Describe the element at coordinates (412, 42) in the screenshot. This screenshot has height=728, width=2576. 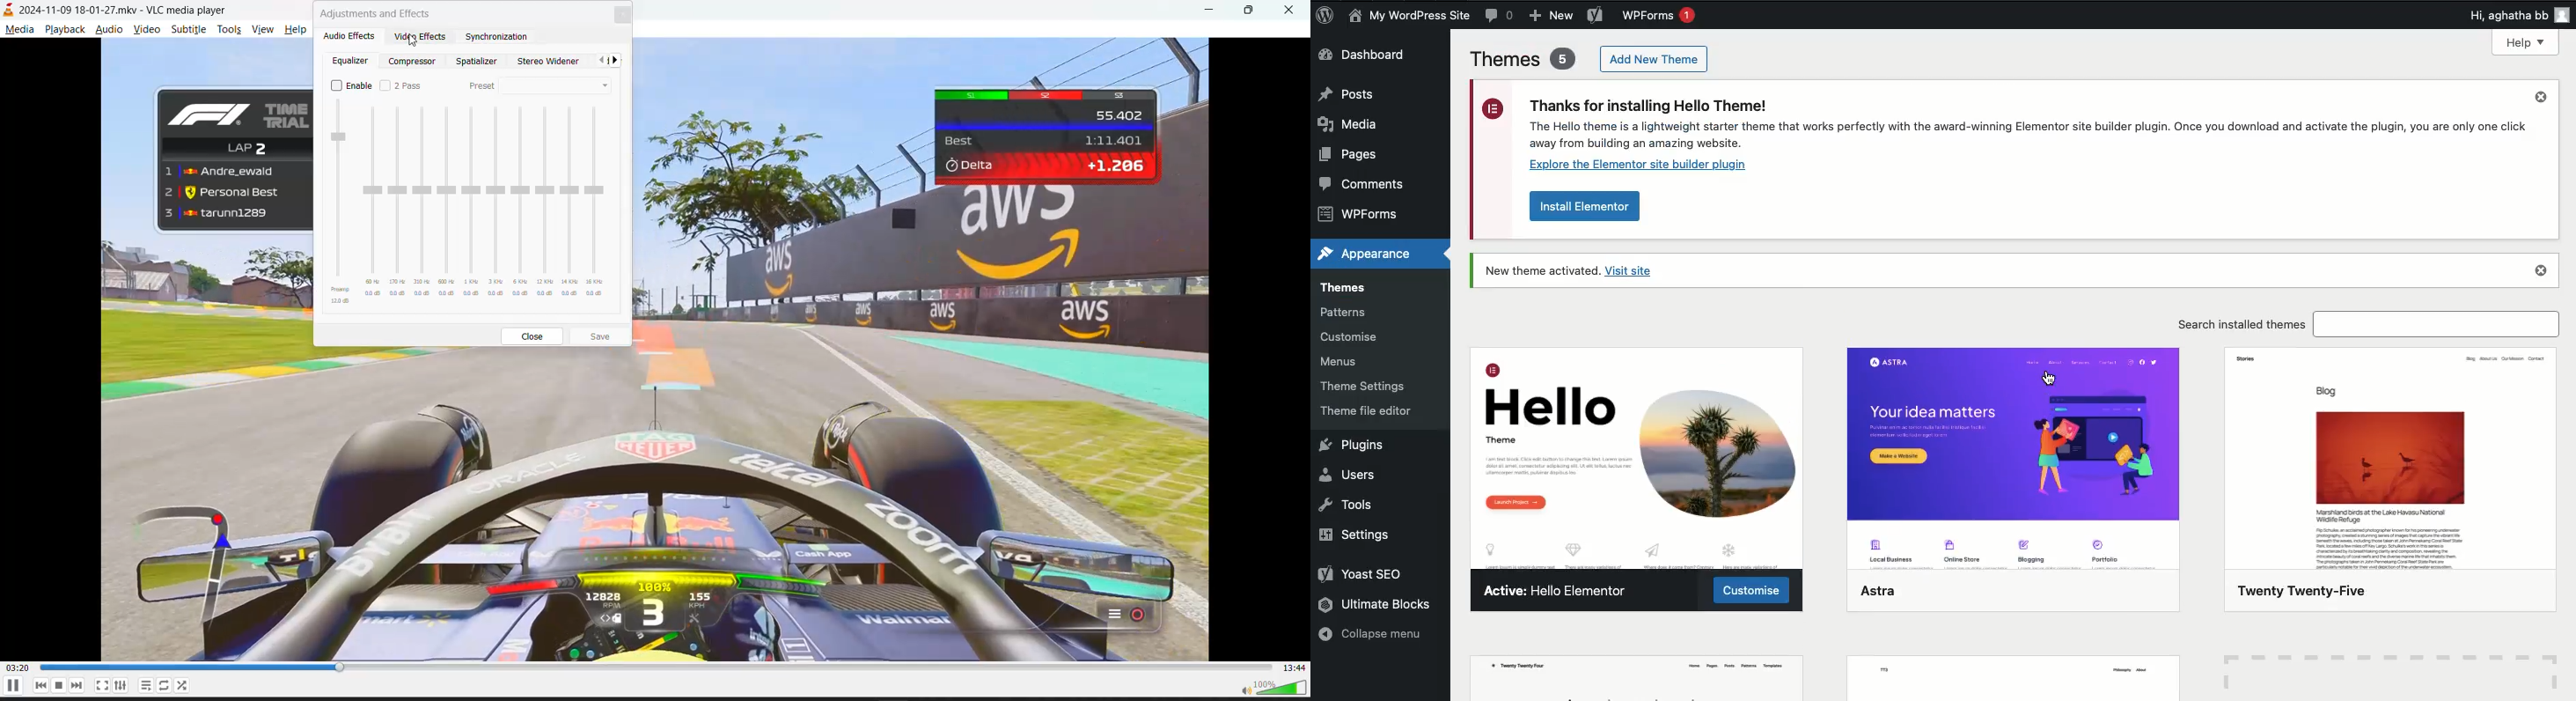
I see `cursor` at that location.